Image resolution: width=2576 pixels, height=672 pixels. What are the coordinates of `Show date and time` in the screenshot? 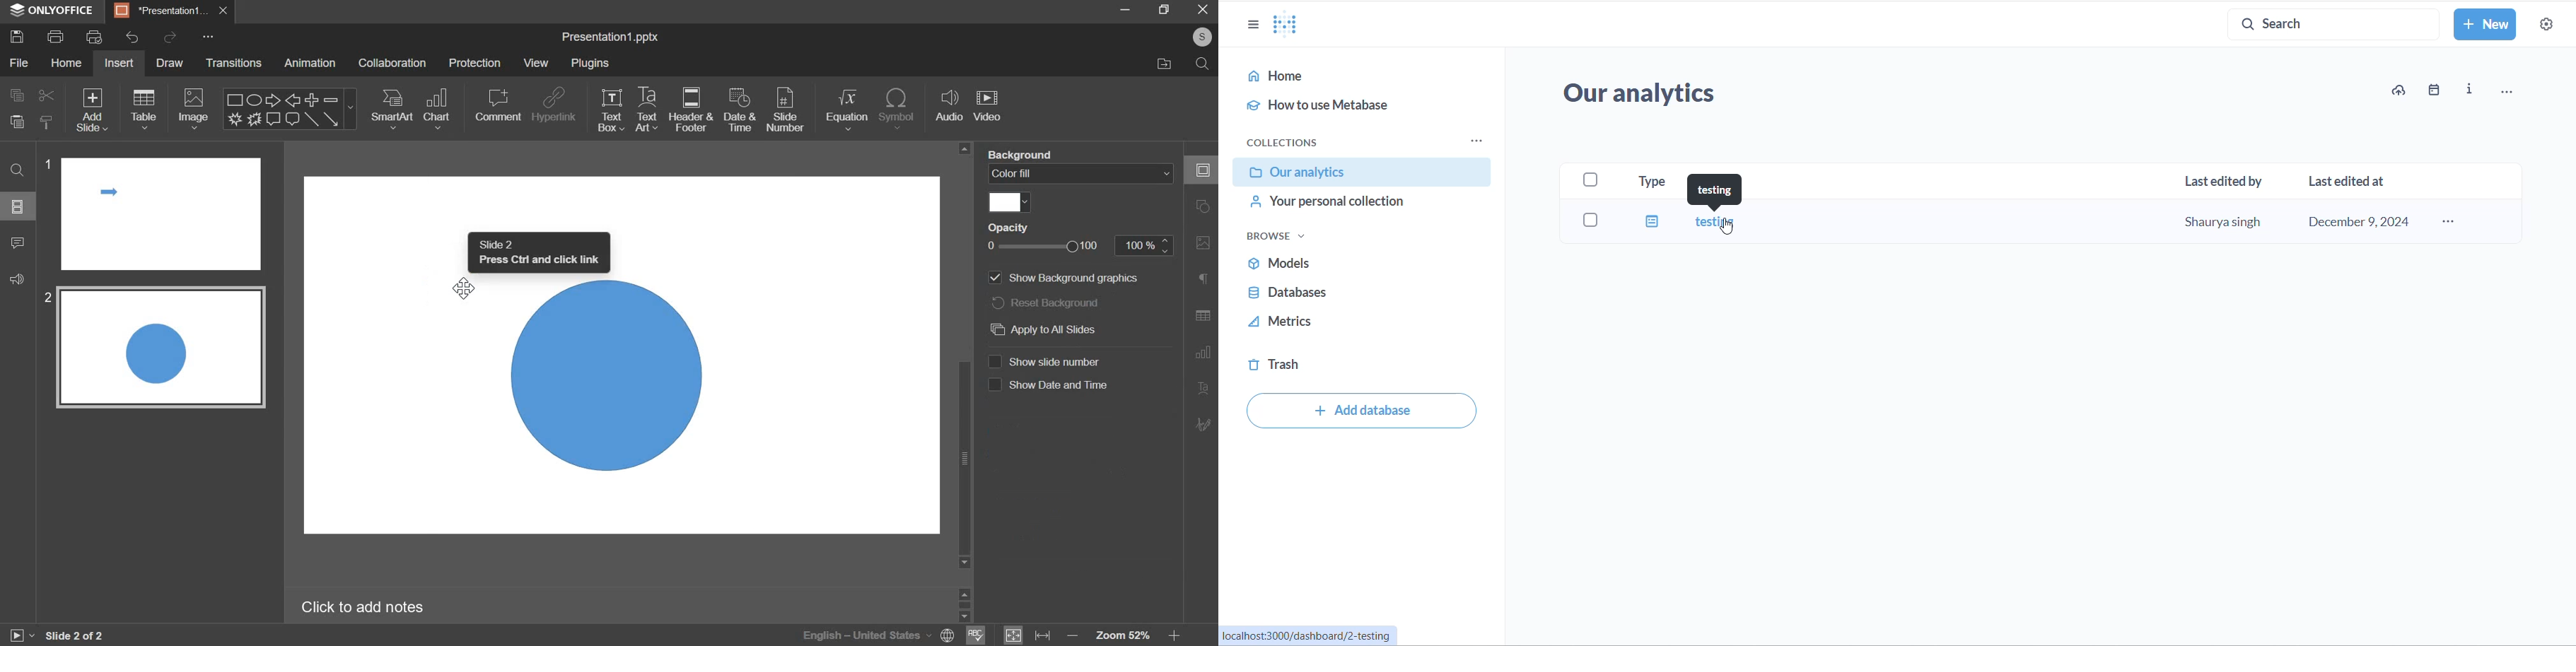 It's located at (1054, 387).